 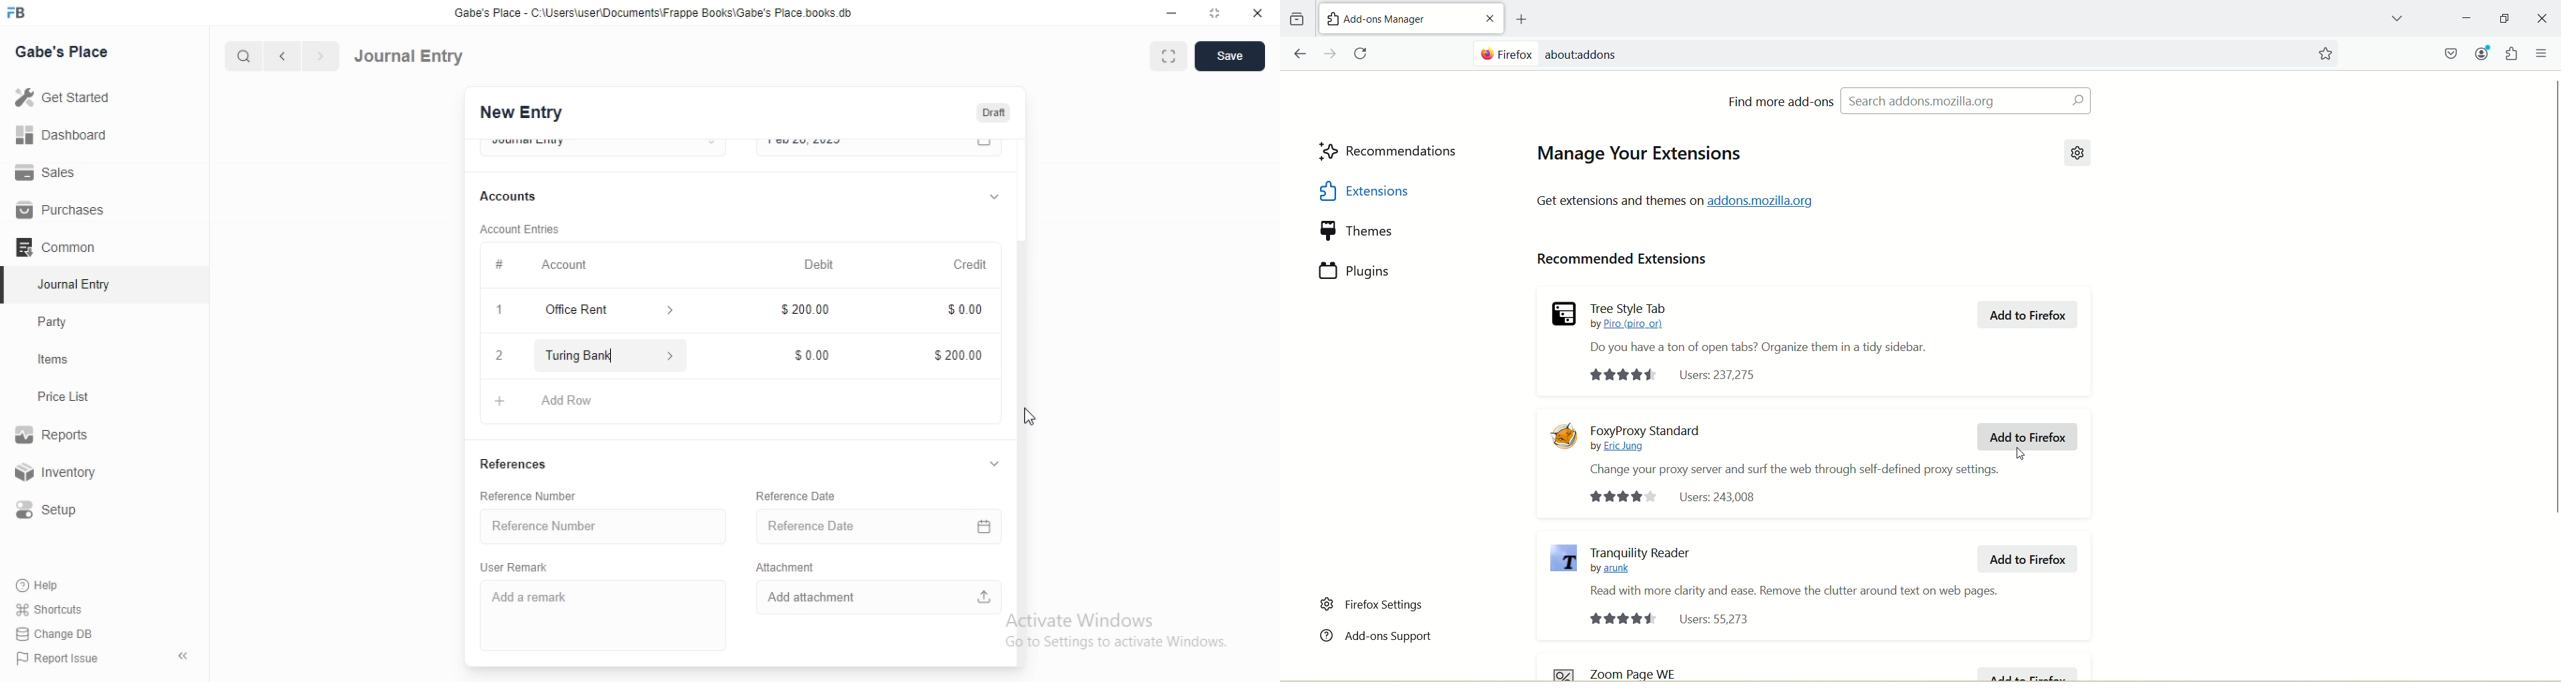 What do you see at coordinates (409, 56) in the screenshot?
I see `Journal Entry` at bounding box center [409, 56].